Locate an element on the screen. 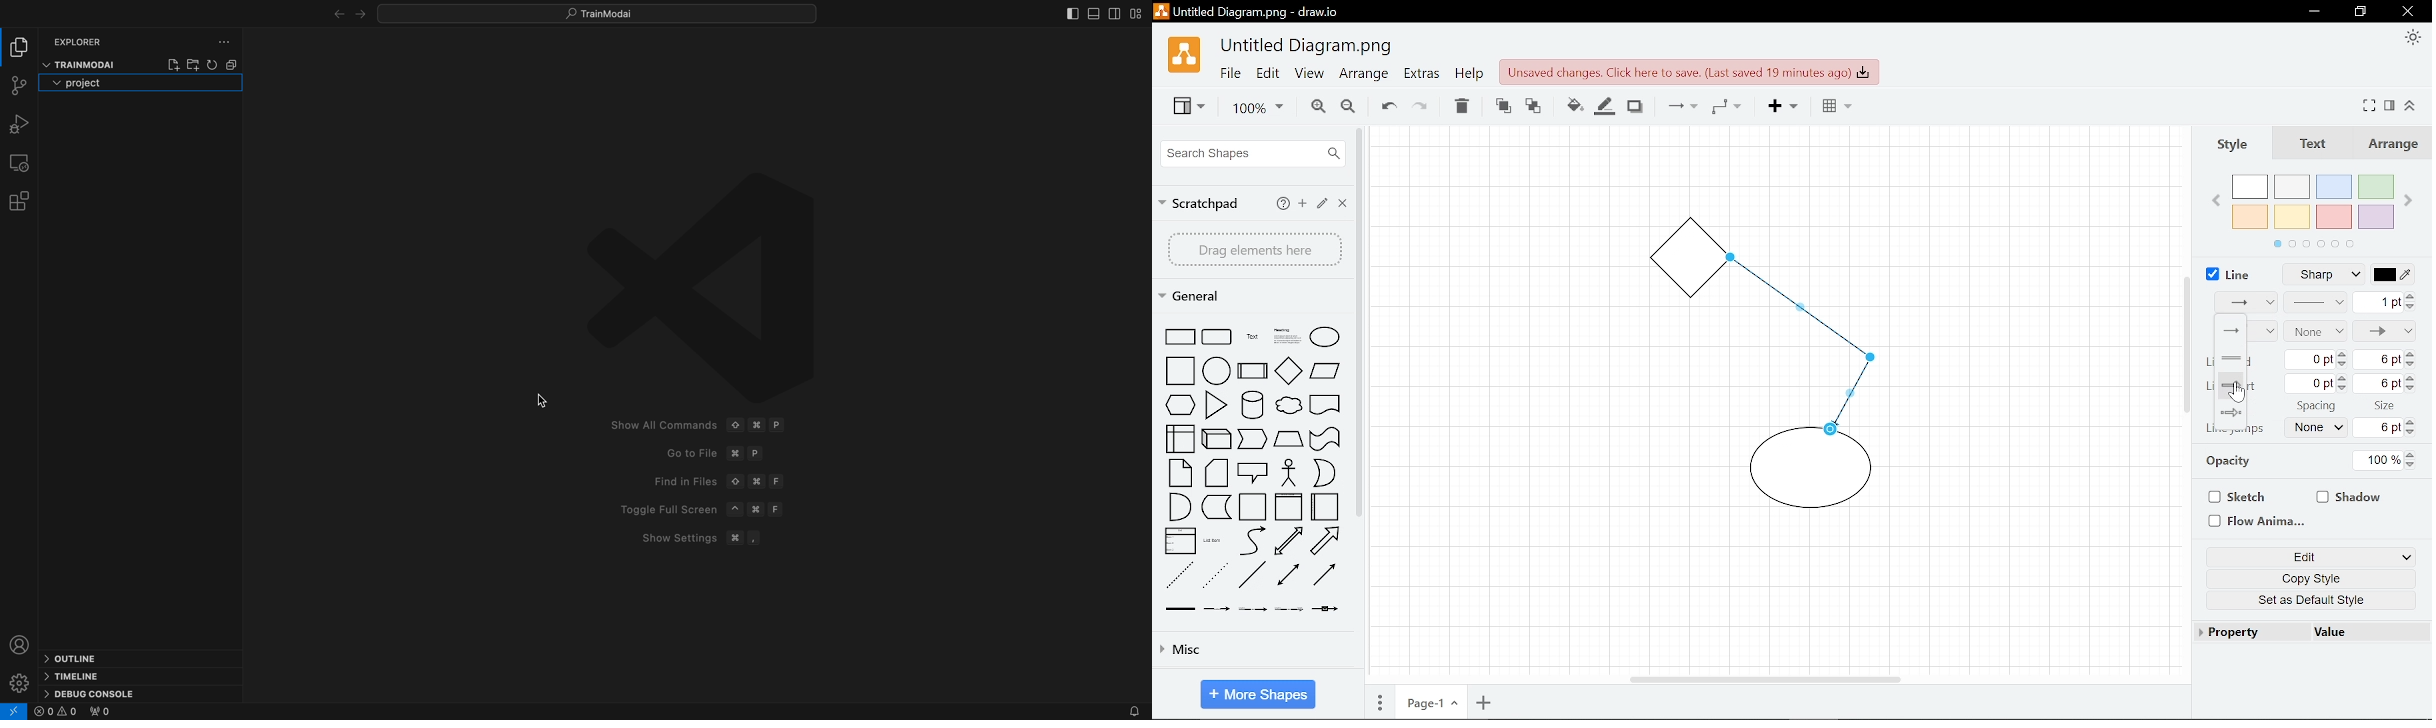 This screenshot has height=728, width=2436. shape is located at coordinates (1216, 577).